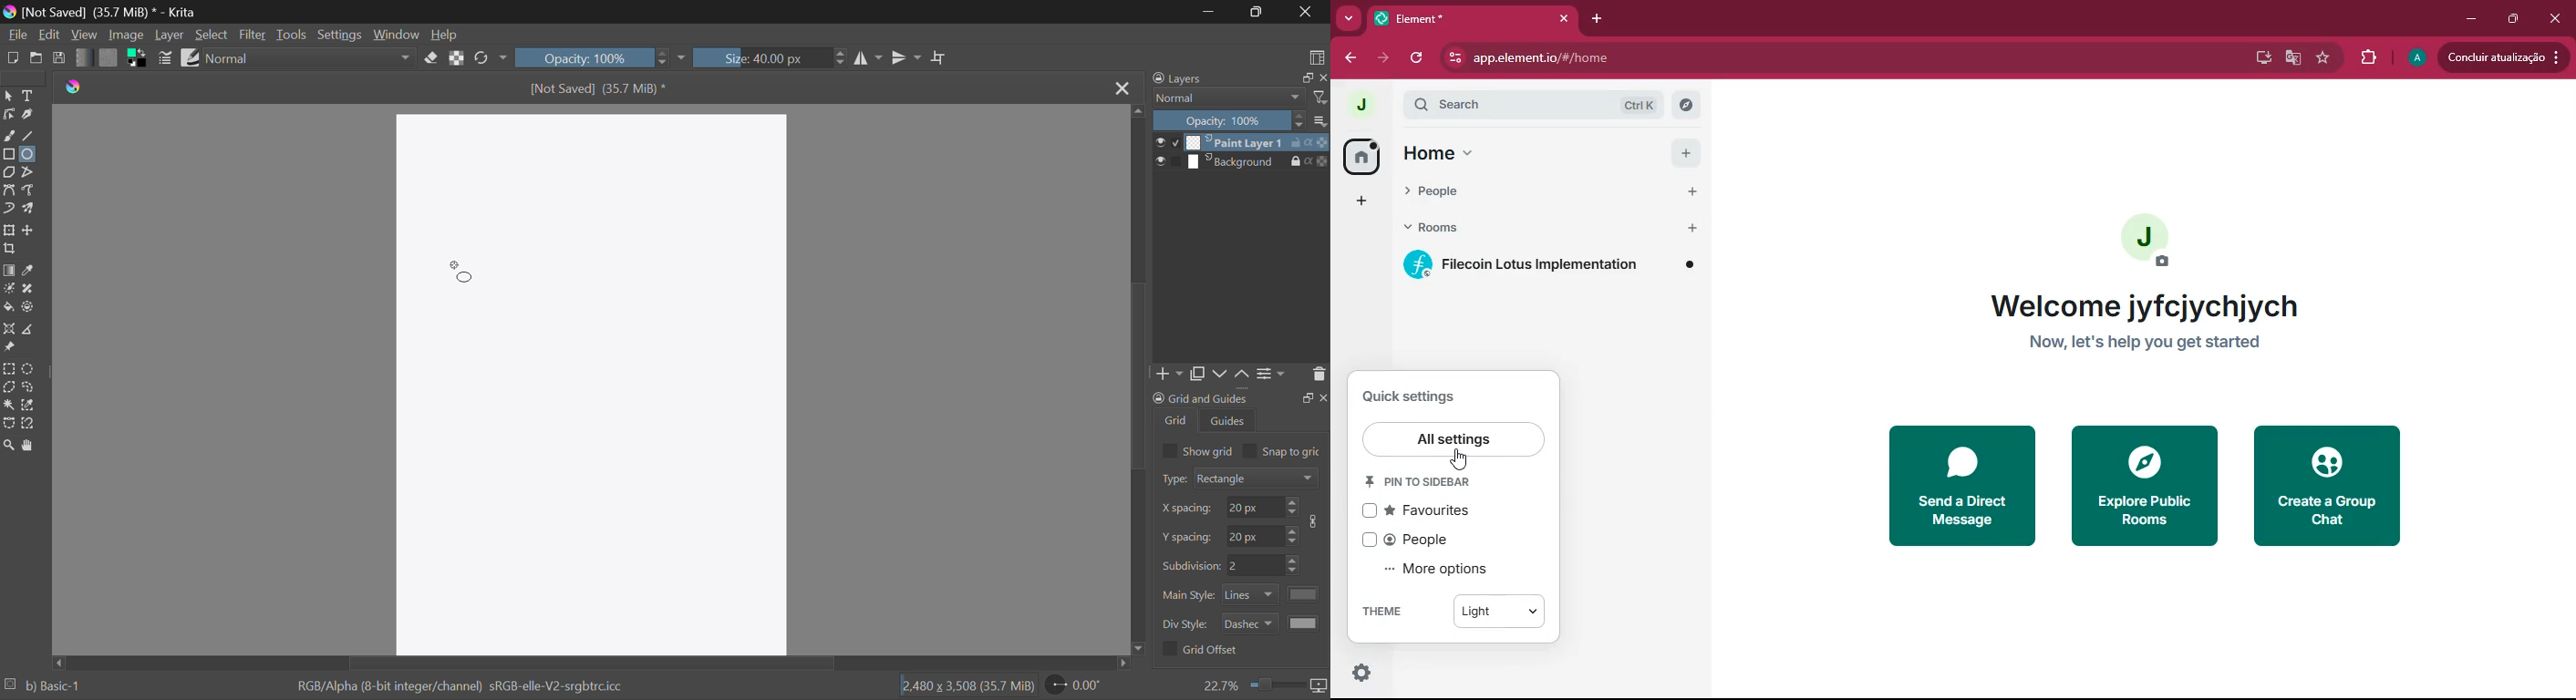  Describe the element at coordinates (1260, 12) in the screenshot. I see `Minimize` at that location.